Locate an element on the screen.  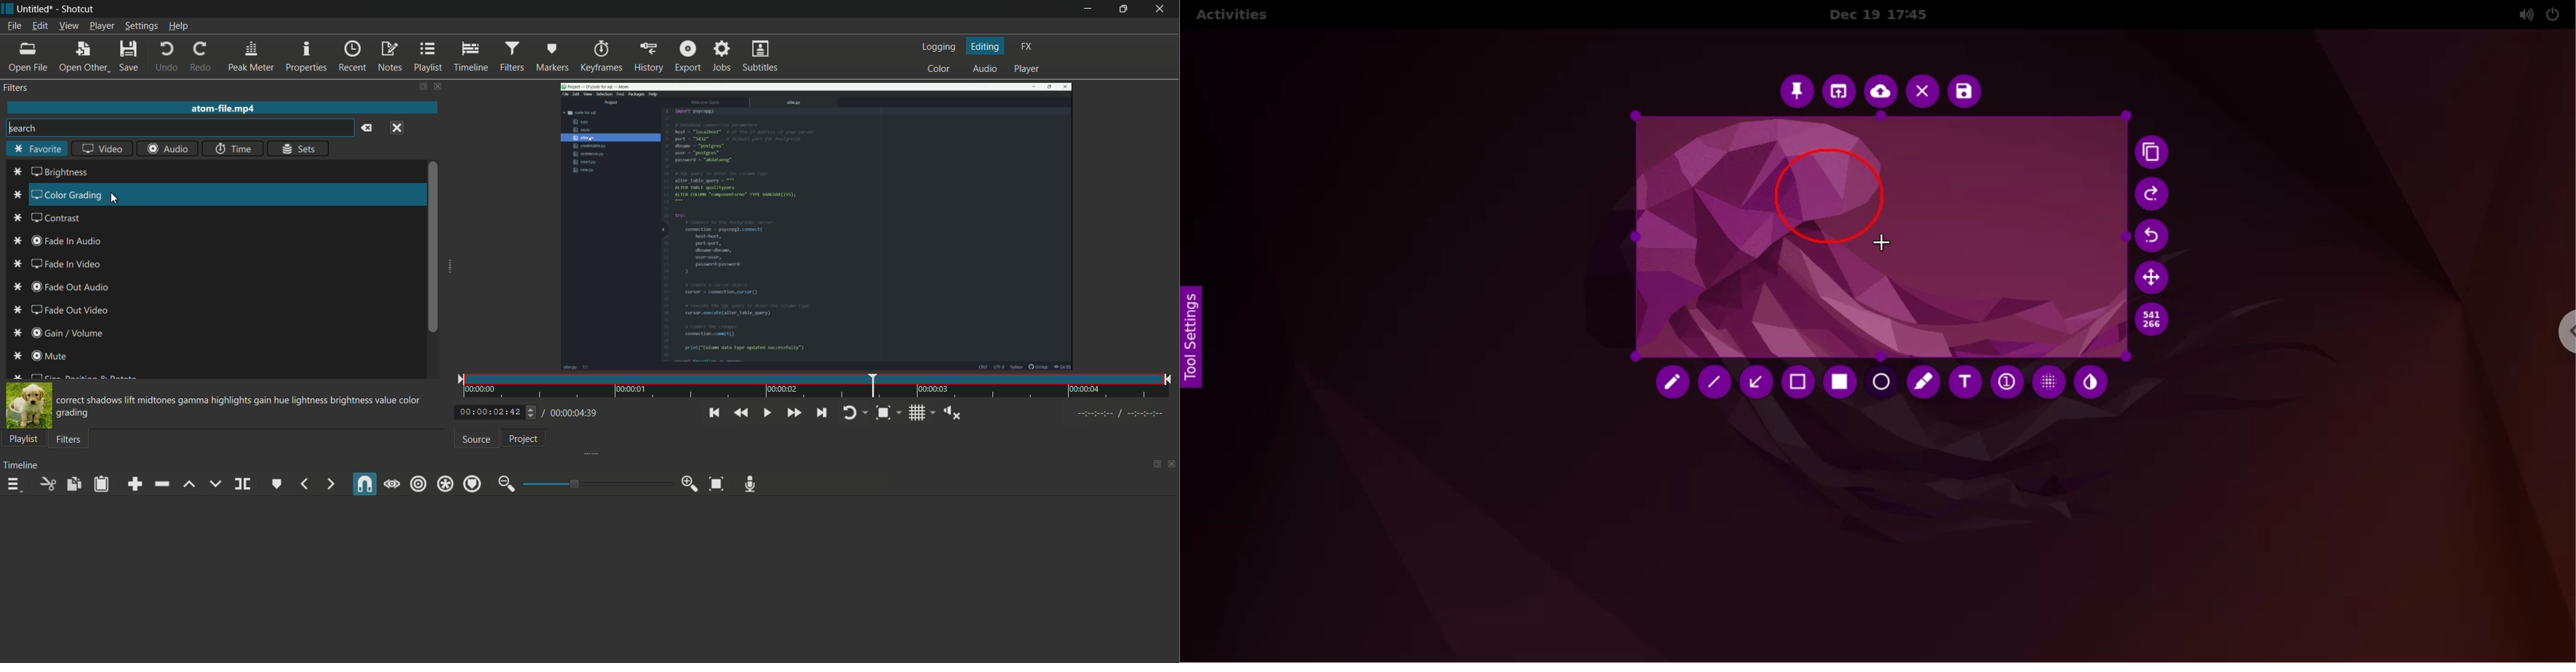
previous marker is located at coordinates (305, 484).